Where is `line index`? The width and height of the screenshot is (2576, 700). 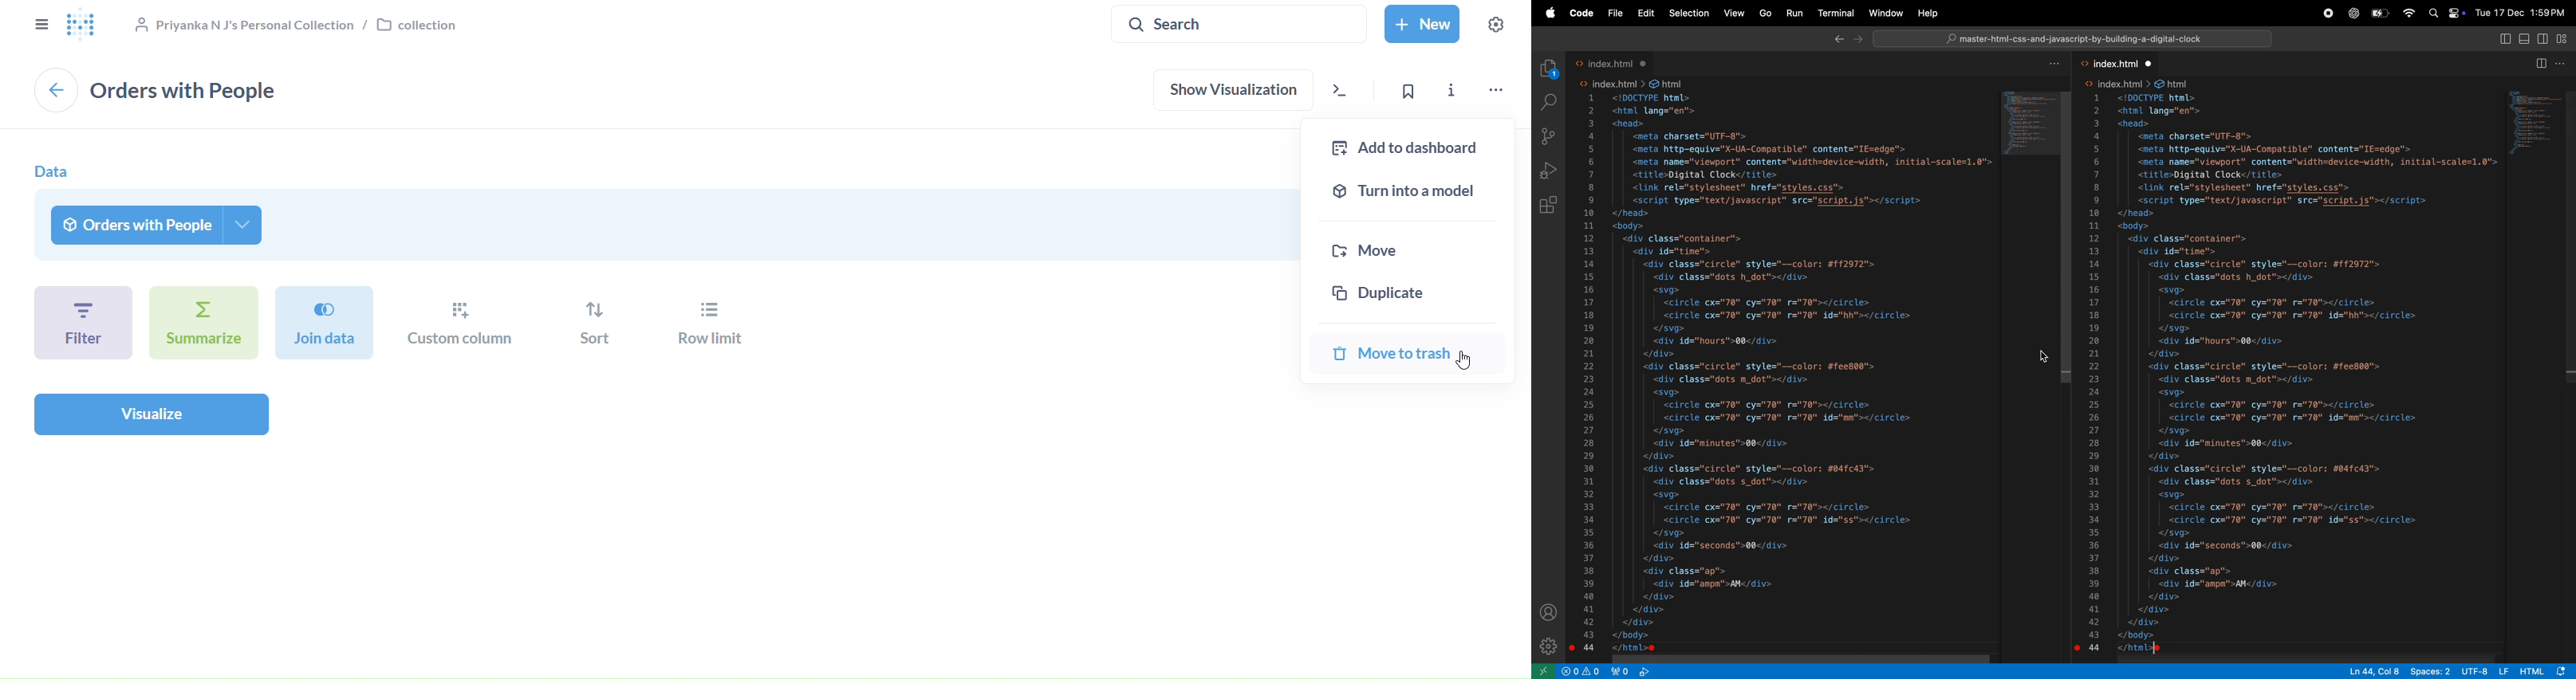 line index is located at coordinates (2095, 376).